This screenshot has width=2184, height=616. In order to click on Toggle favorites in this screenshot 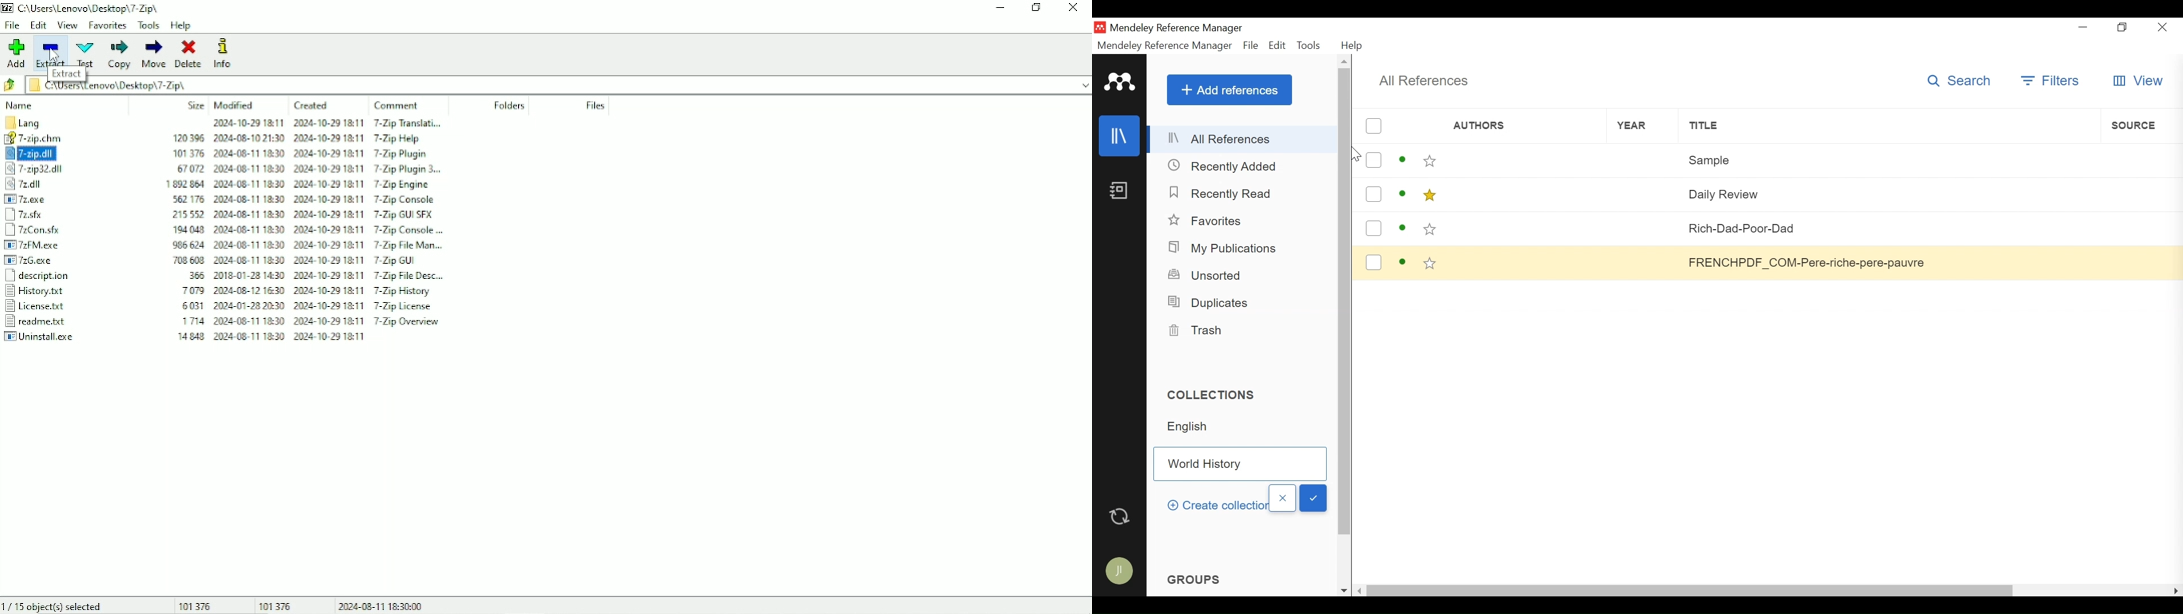, I will do `click(1430, 229)`.